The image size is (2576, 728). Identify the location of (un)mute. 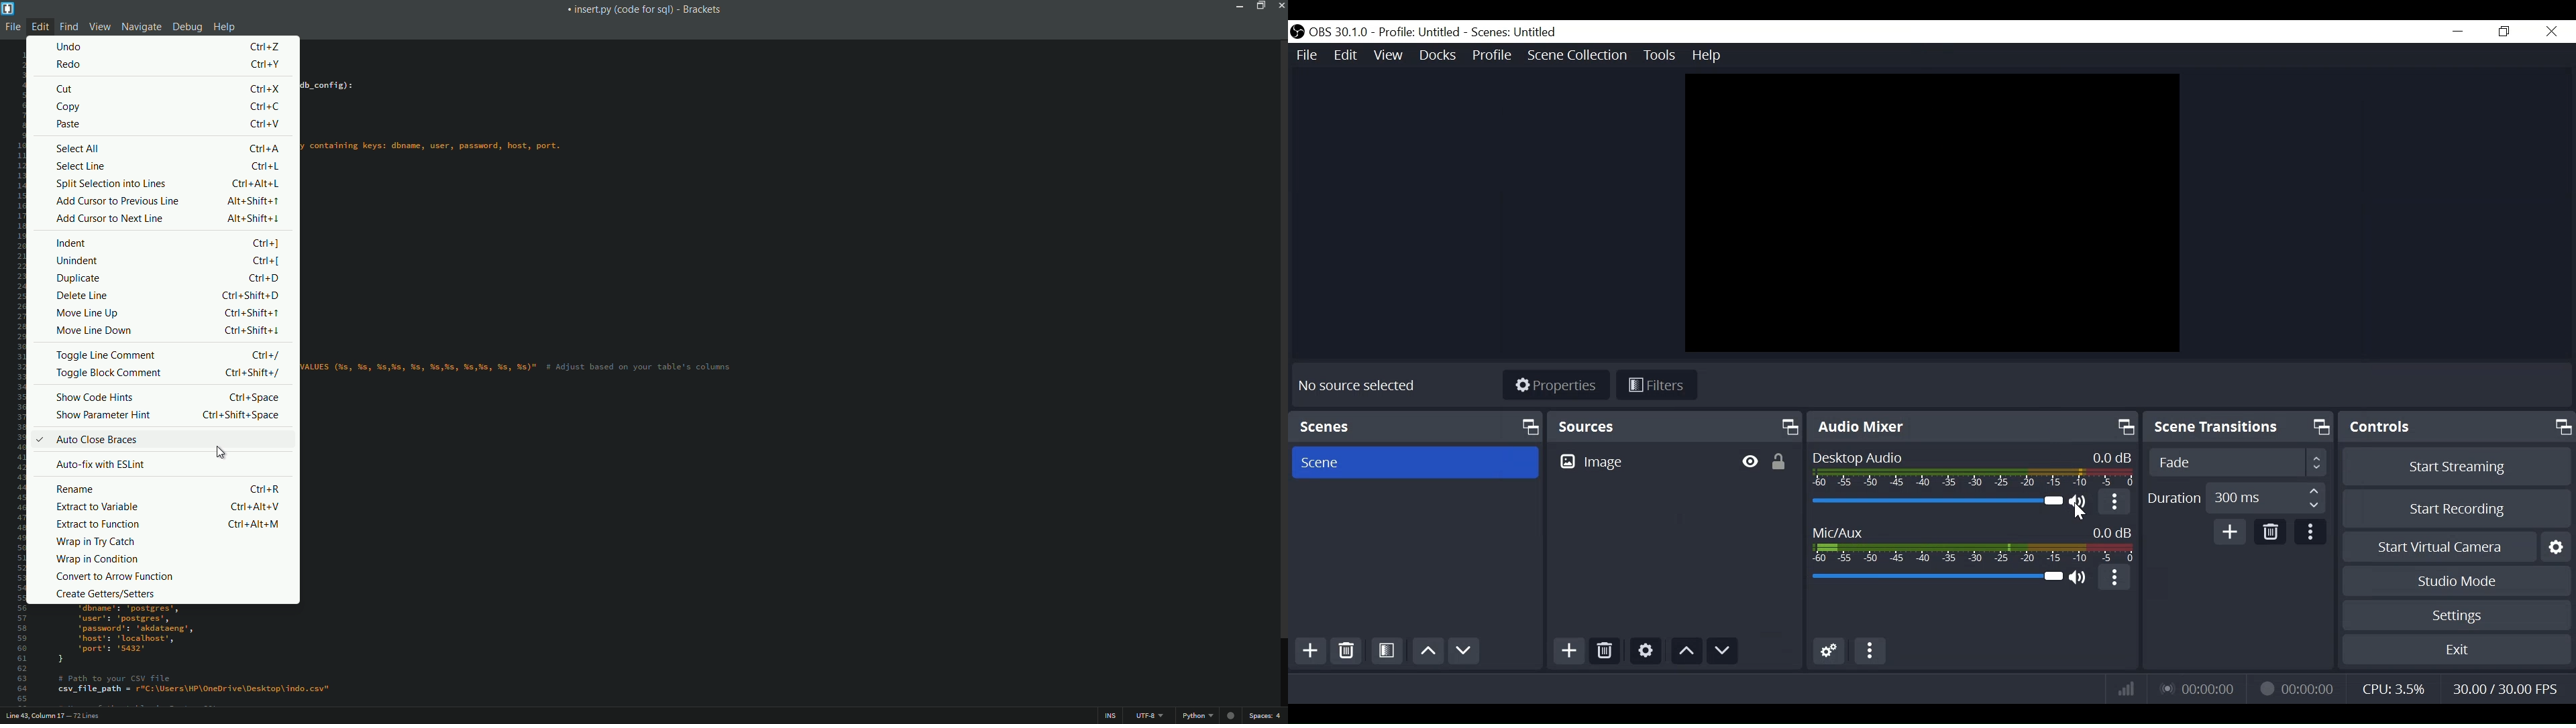
(2079, 503).